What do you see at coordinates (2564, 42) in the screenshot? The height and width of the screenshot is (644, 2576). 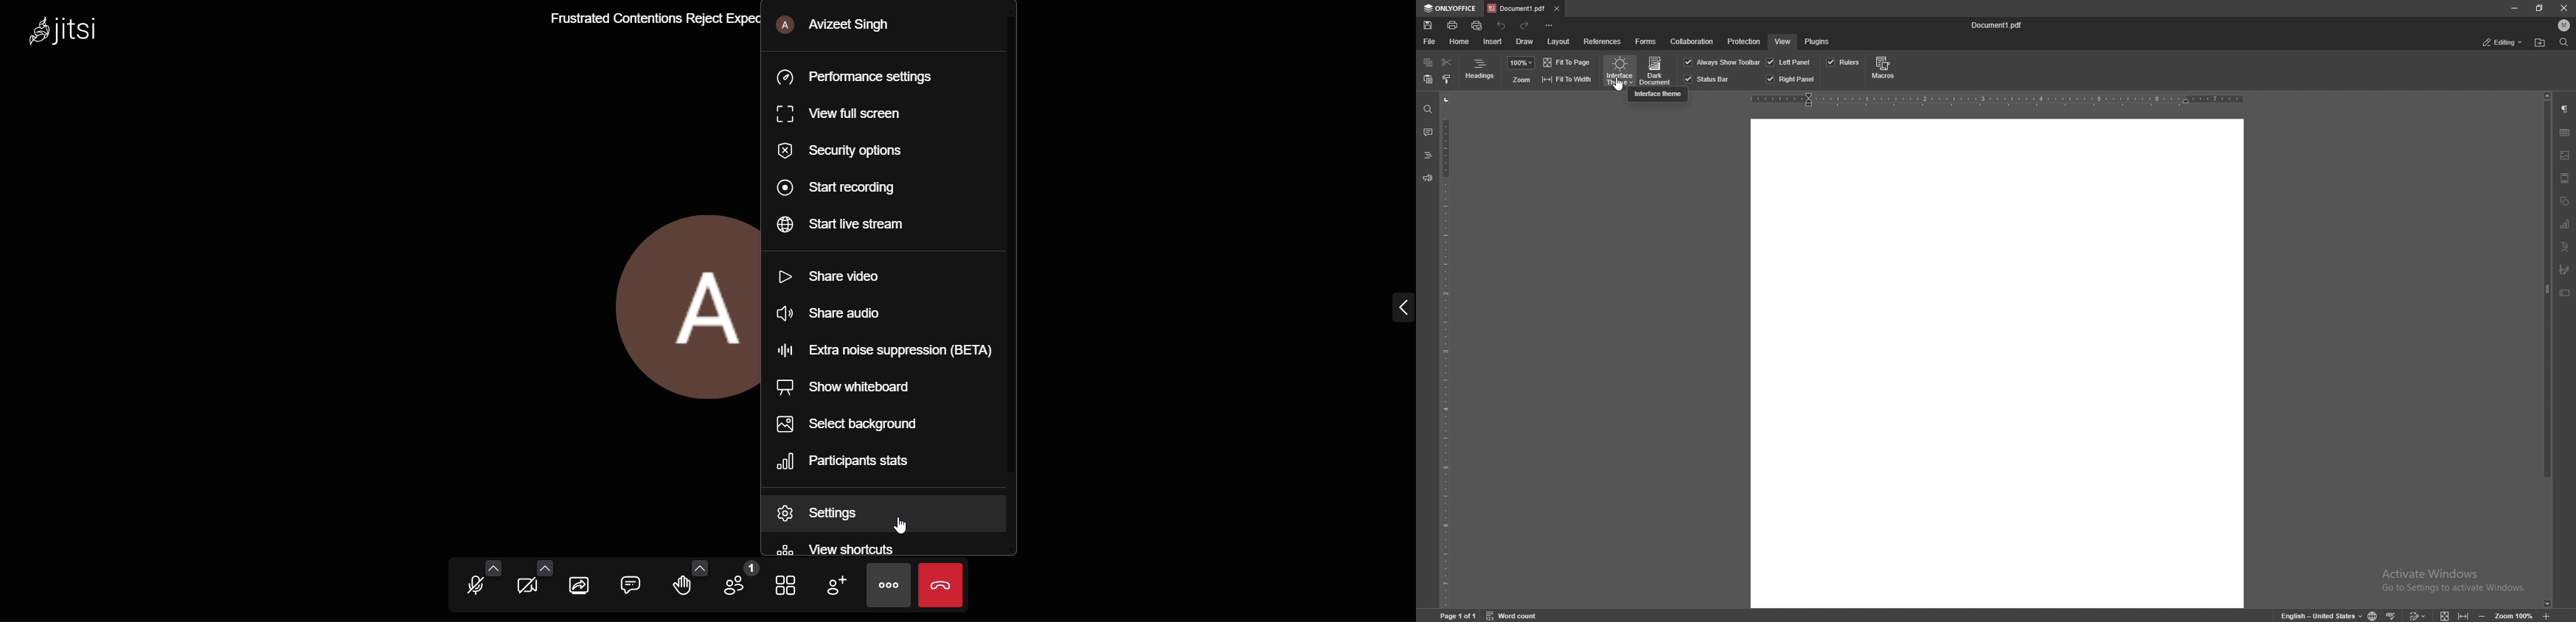 I see `find` at bounding box center [2564, 42].